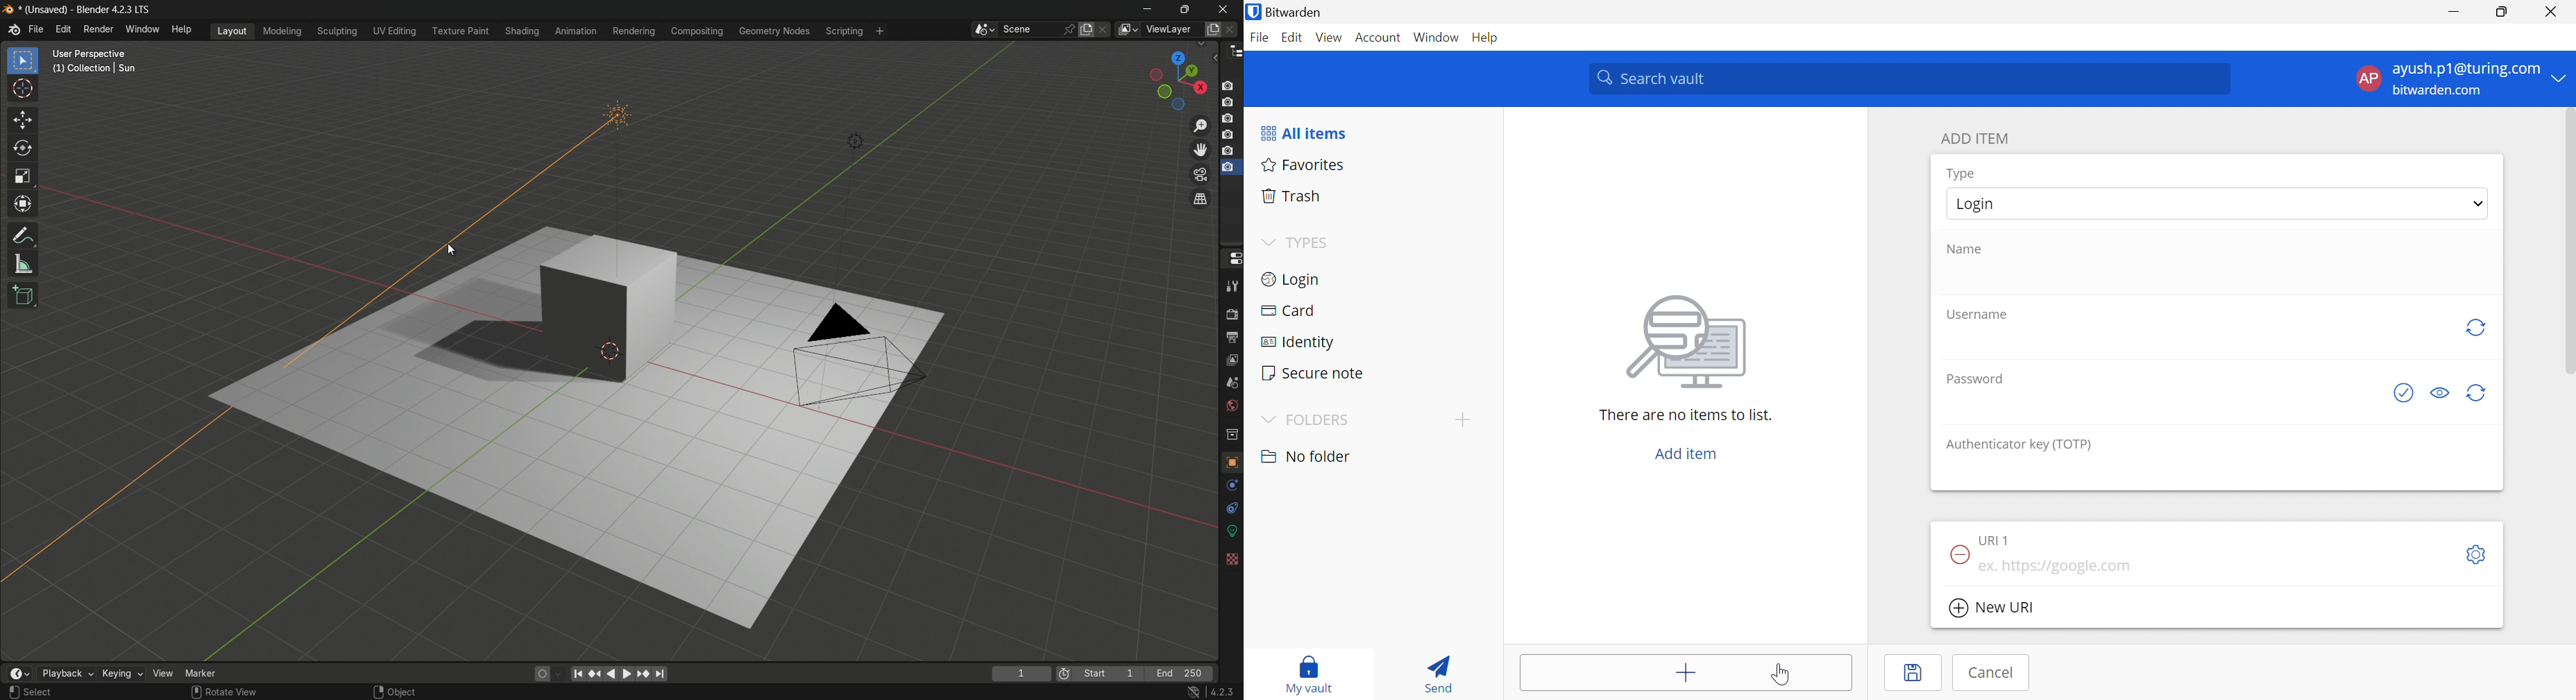 This screenshot has width=2576, height=700. I want to click on Add folder, so click(1466, 419).